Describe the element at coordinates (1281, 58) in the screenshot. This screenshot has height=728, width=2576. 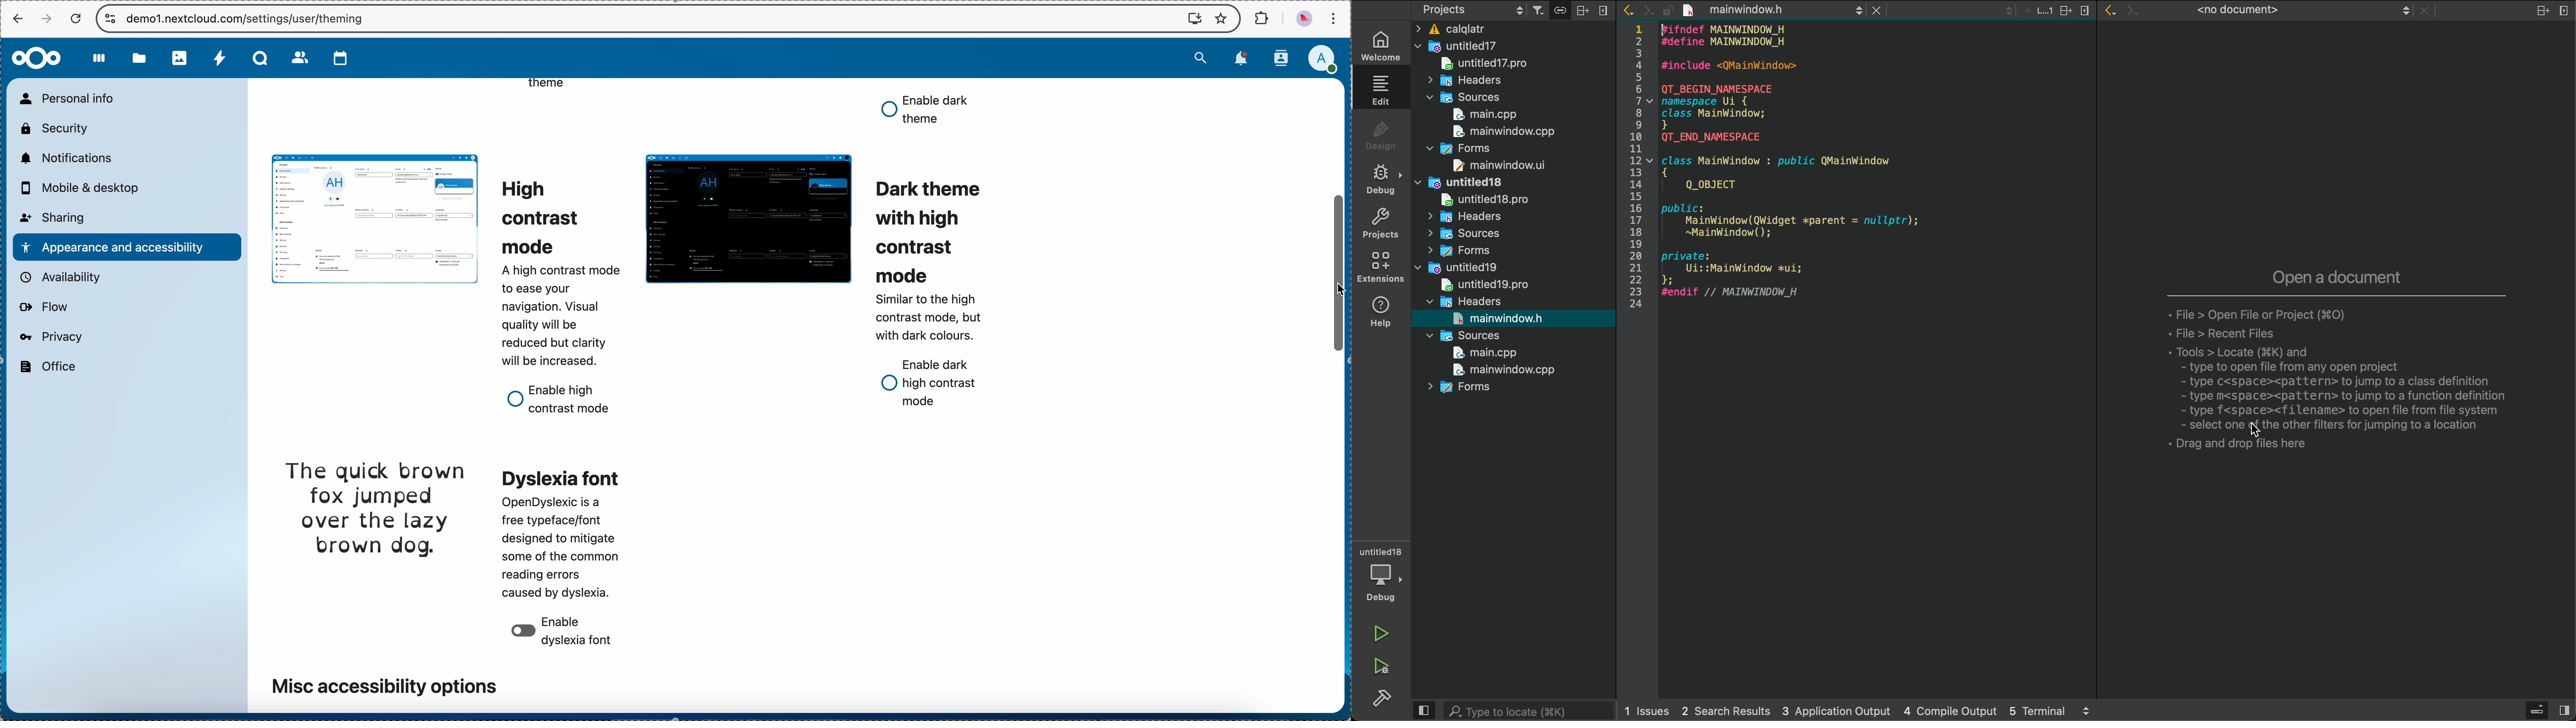
I see `contacts` at that location.